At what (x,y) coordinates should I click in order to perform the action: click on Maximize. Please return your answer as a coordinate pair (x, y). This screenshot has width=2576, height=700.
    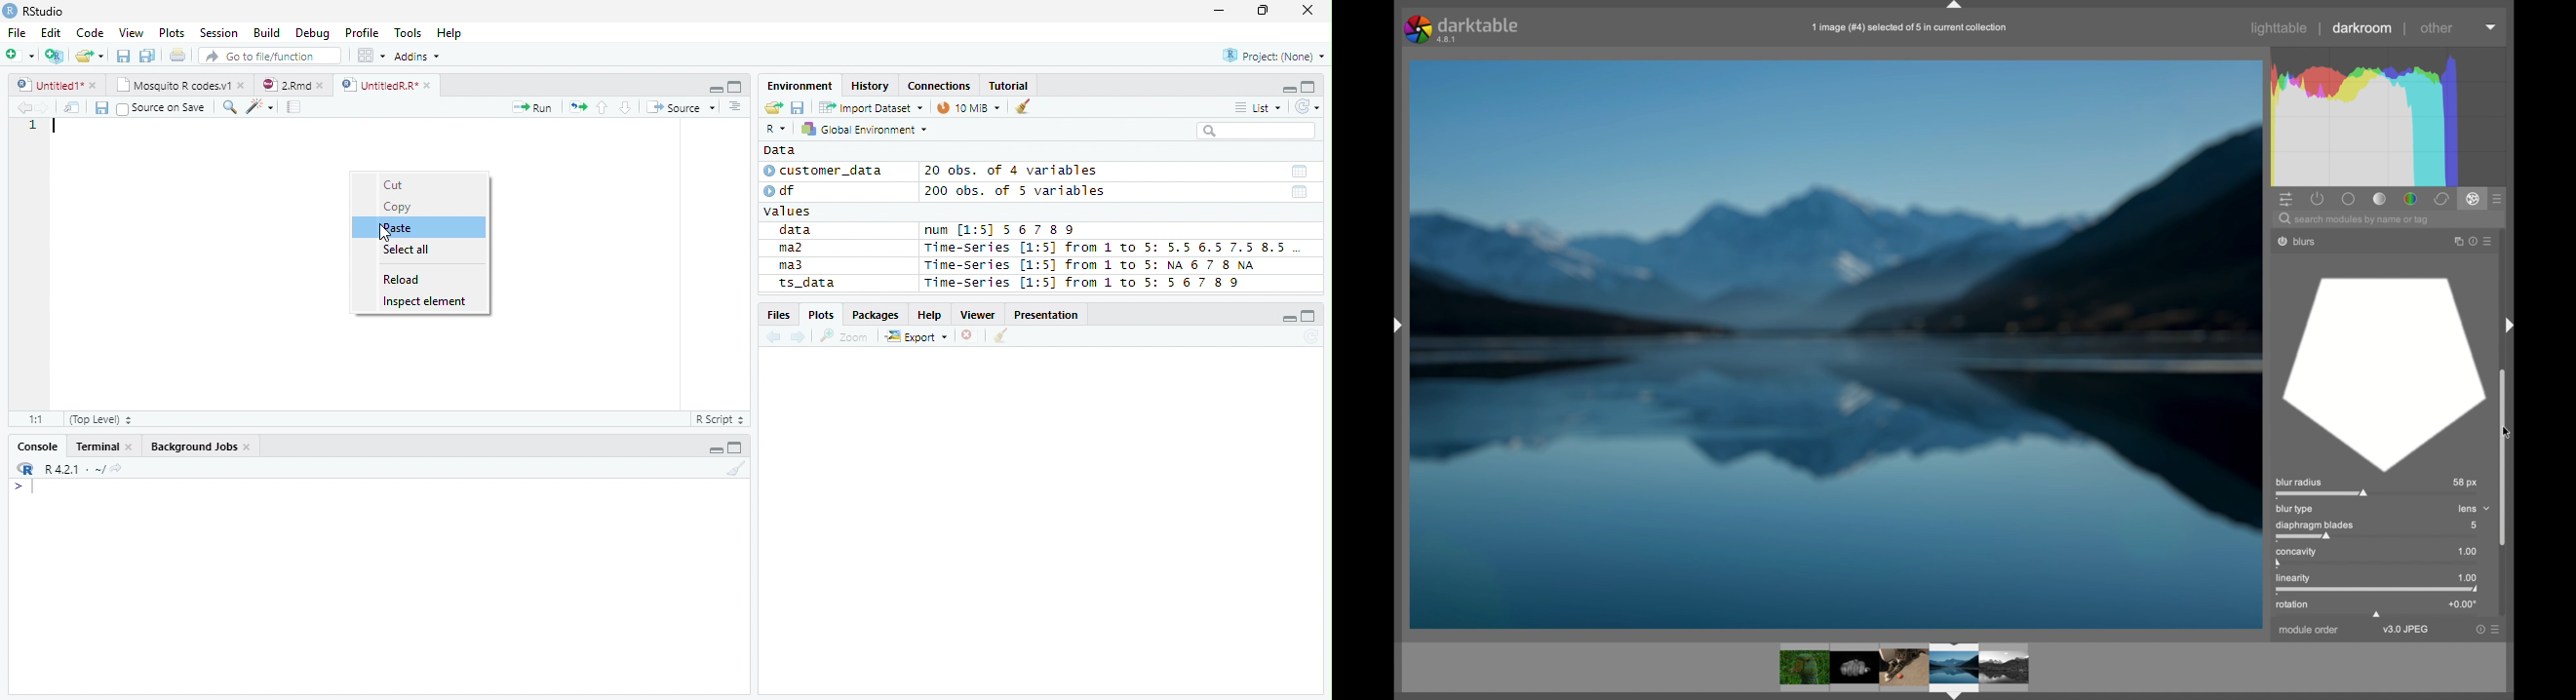
    Looking at the image, I should click on (737, 448).